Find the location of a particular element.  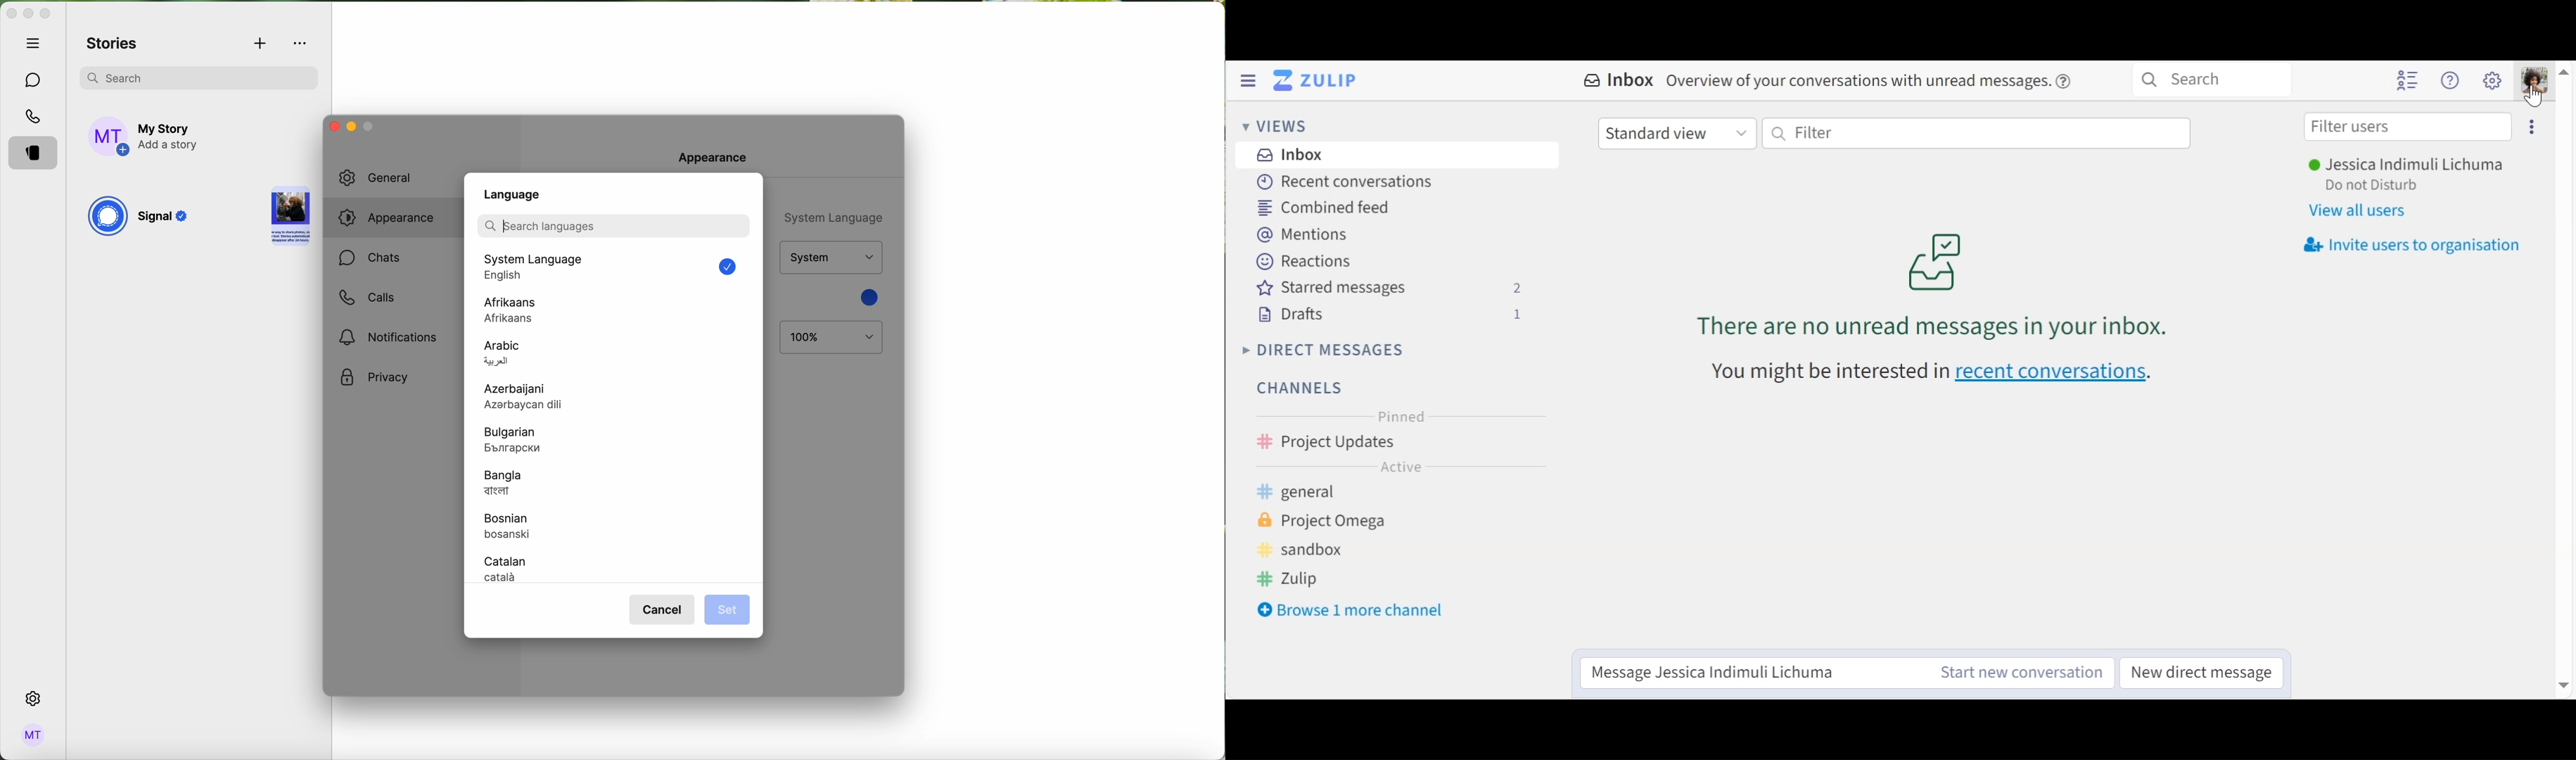

Status is located at coordinates (2371, 186).